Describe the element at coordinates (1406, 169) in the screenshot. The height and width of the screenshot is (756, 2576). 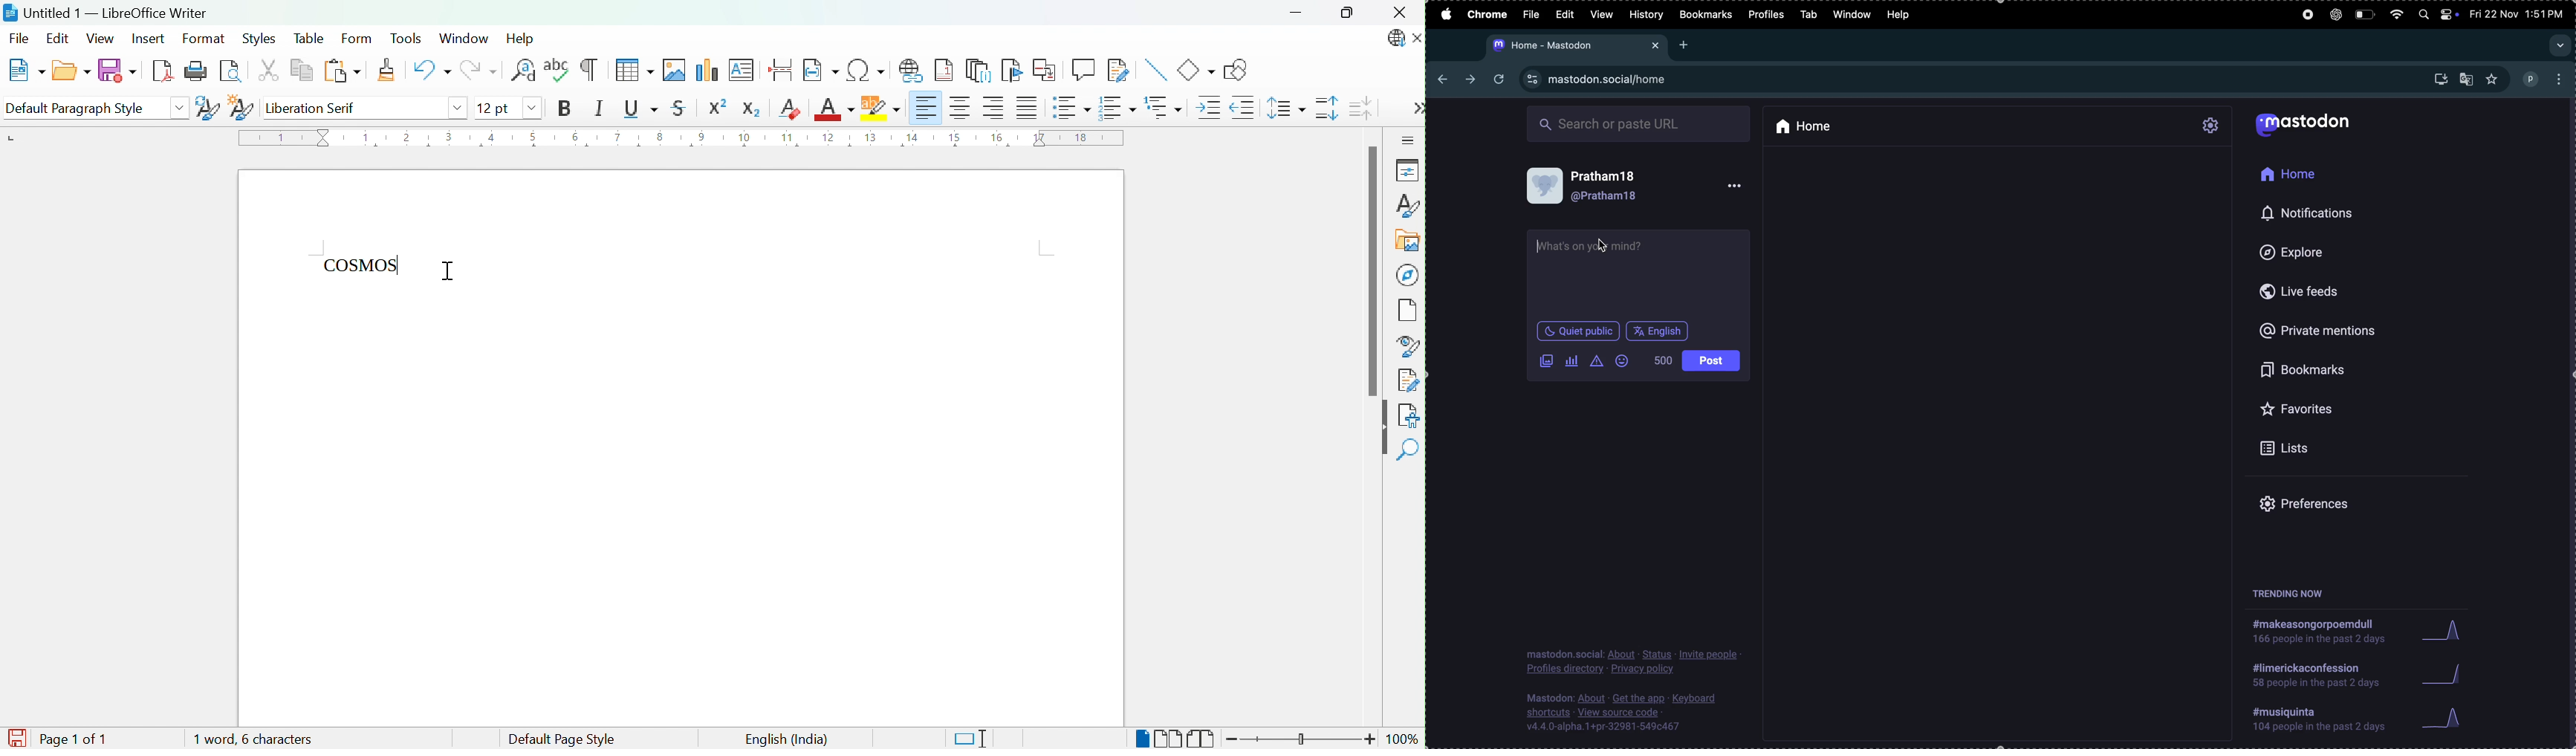
I see `Properties` at that location.